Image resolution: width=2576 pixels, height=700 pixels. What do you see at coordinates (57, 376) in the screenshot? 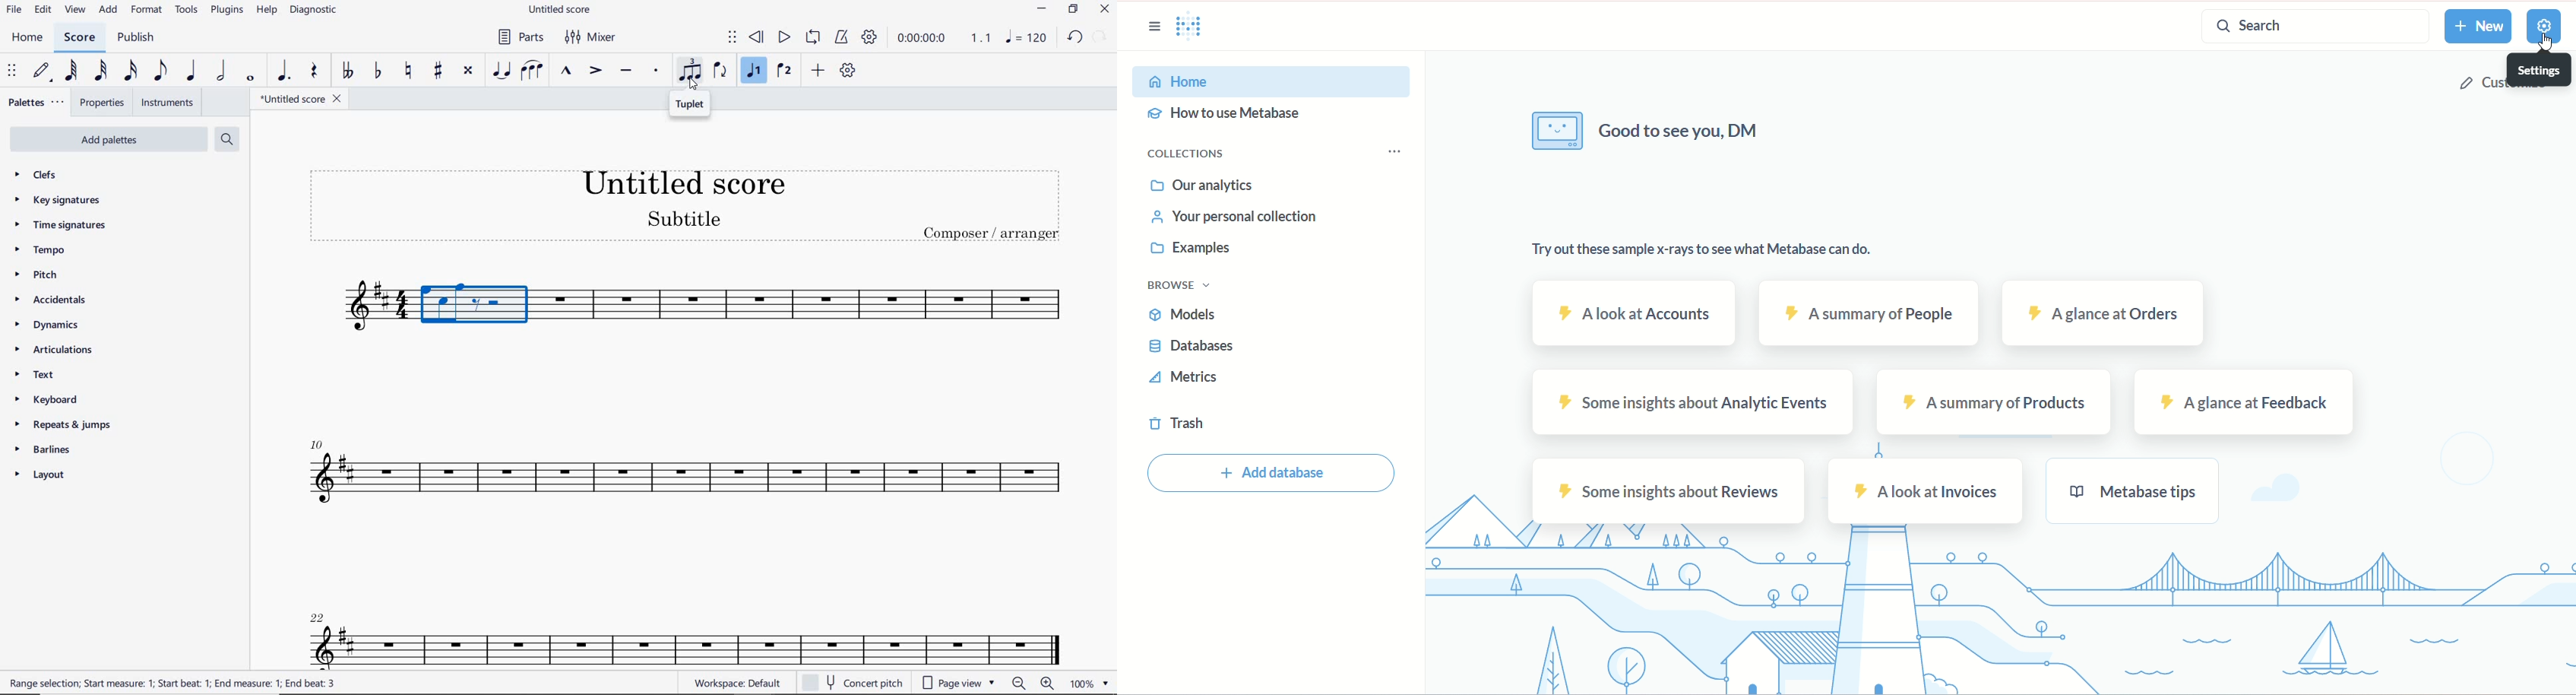
I see `TEXT` at bounding box center [57, 376].